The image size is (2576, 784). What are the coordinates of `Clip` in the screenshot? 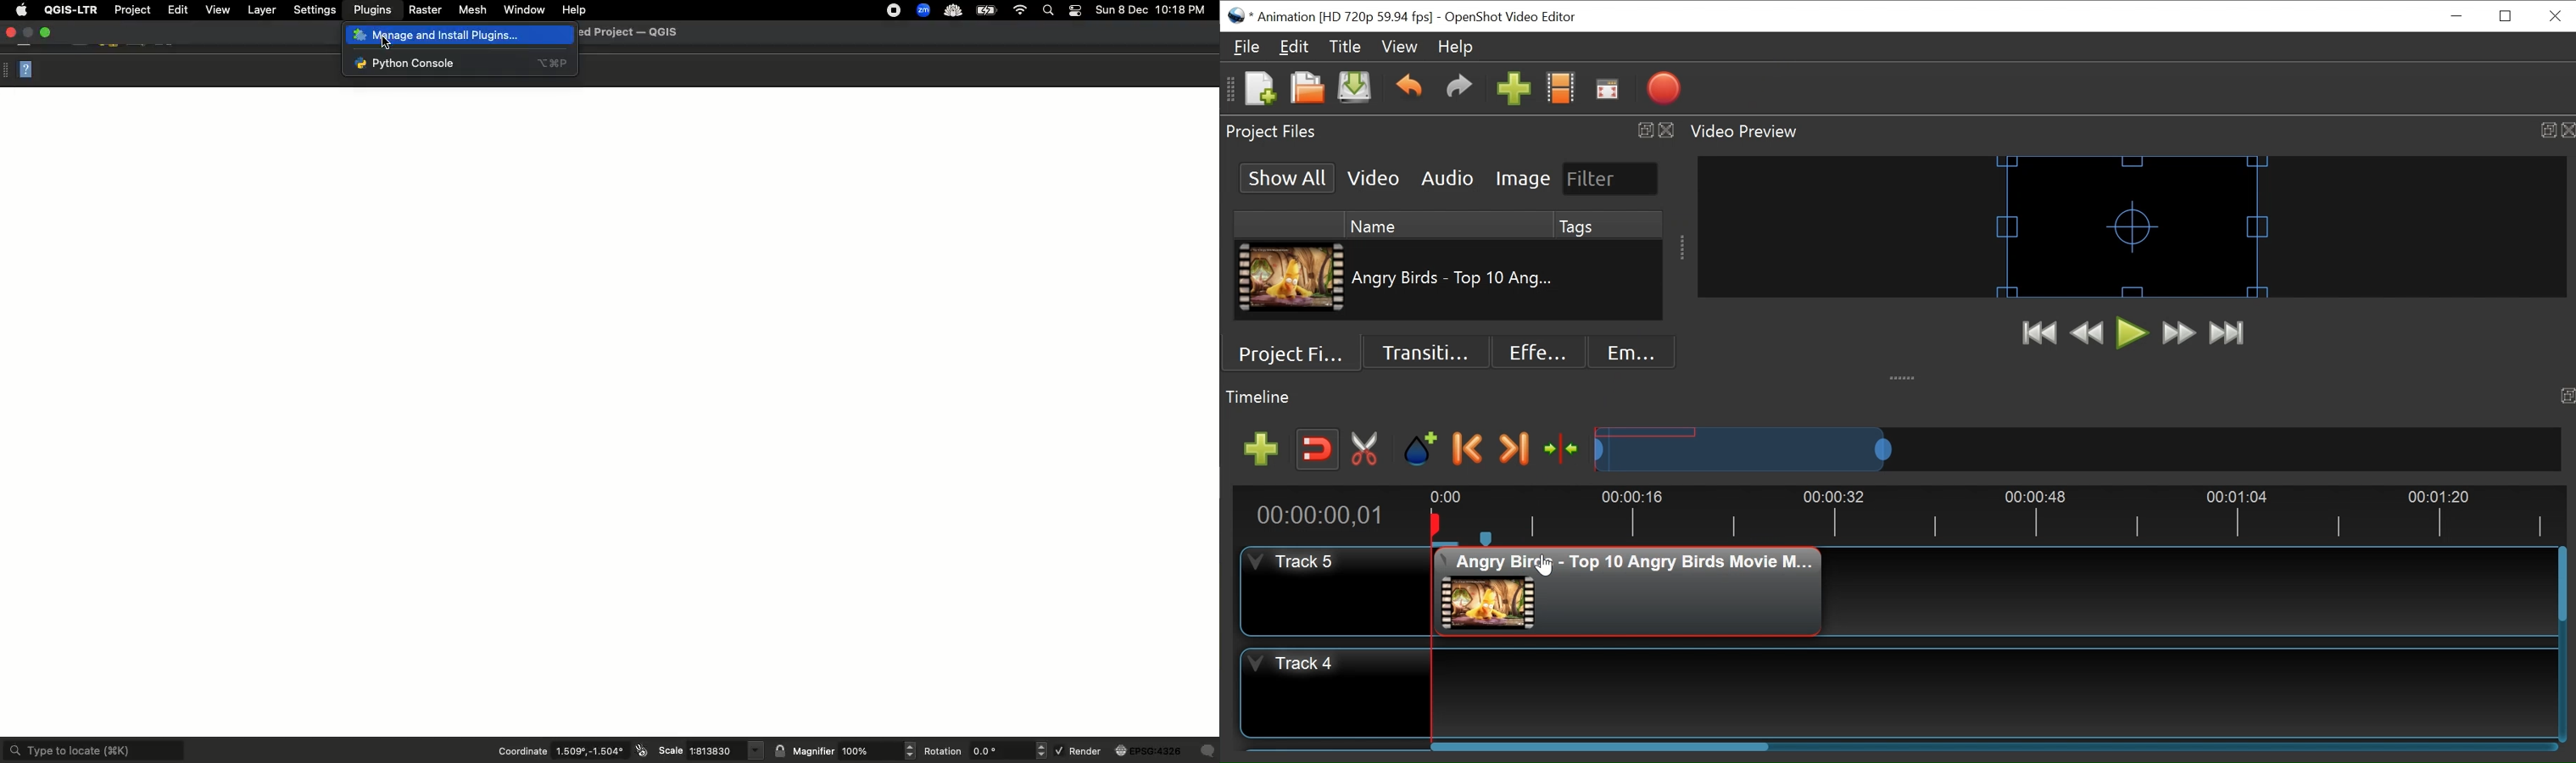 It's located at (1291, 278).